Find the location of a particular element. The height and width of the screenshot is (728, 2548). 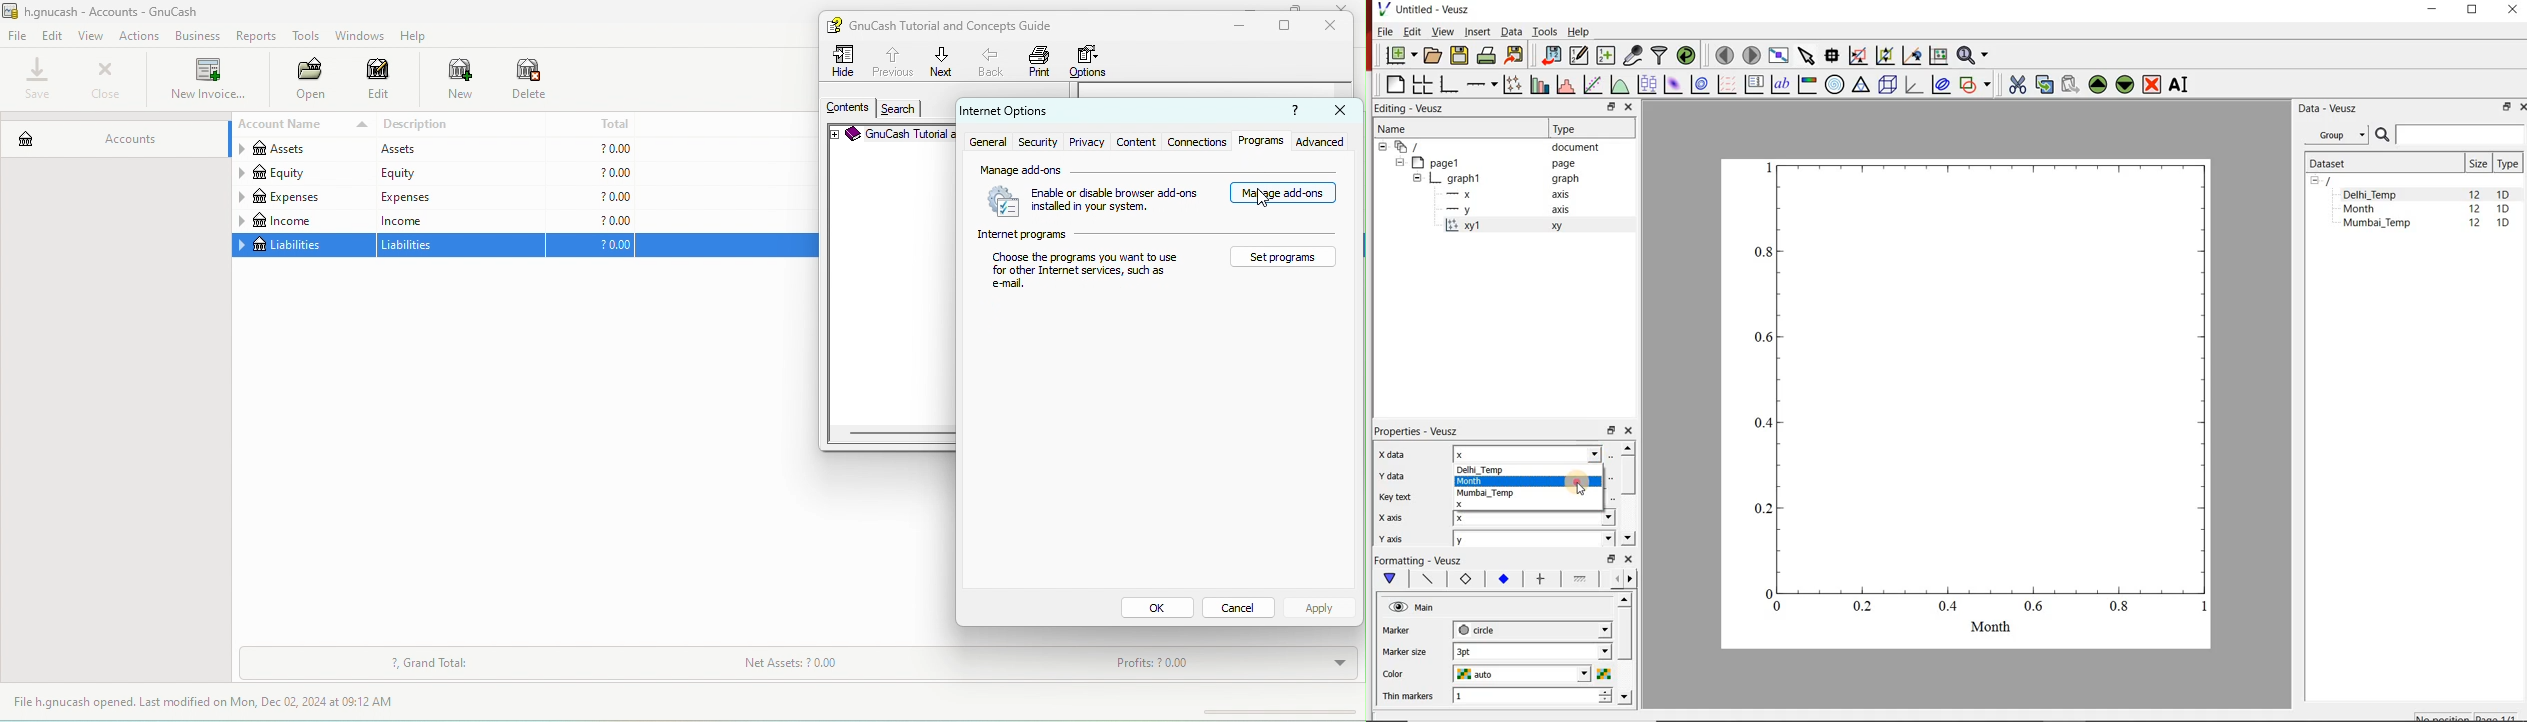

equity is located at coordinates (458, 173).